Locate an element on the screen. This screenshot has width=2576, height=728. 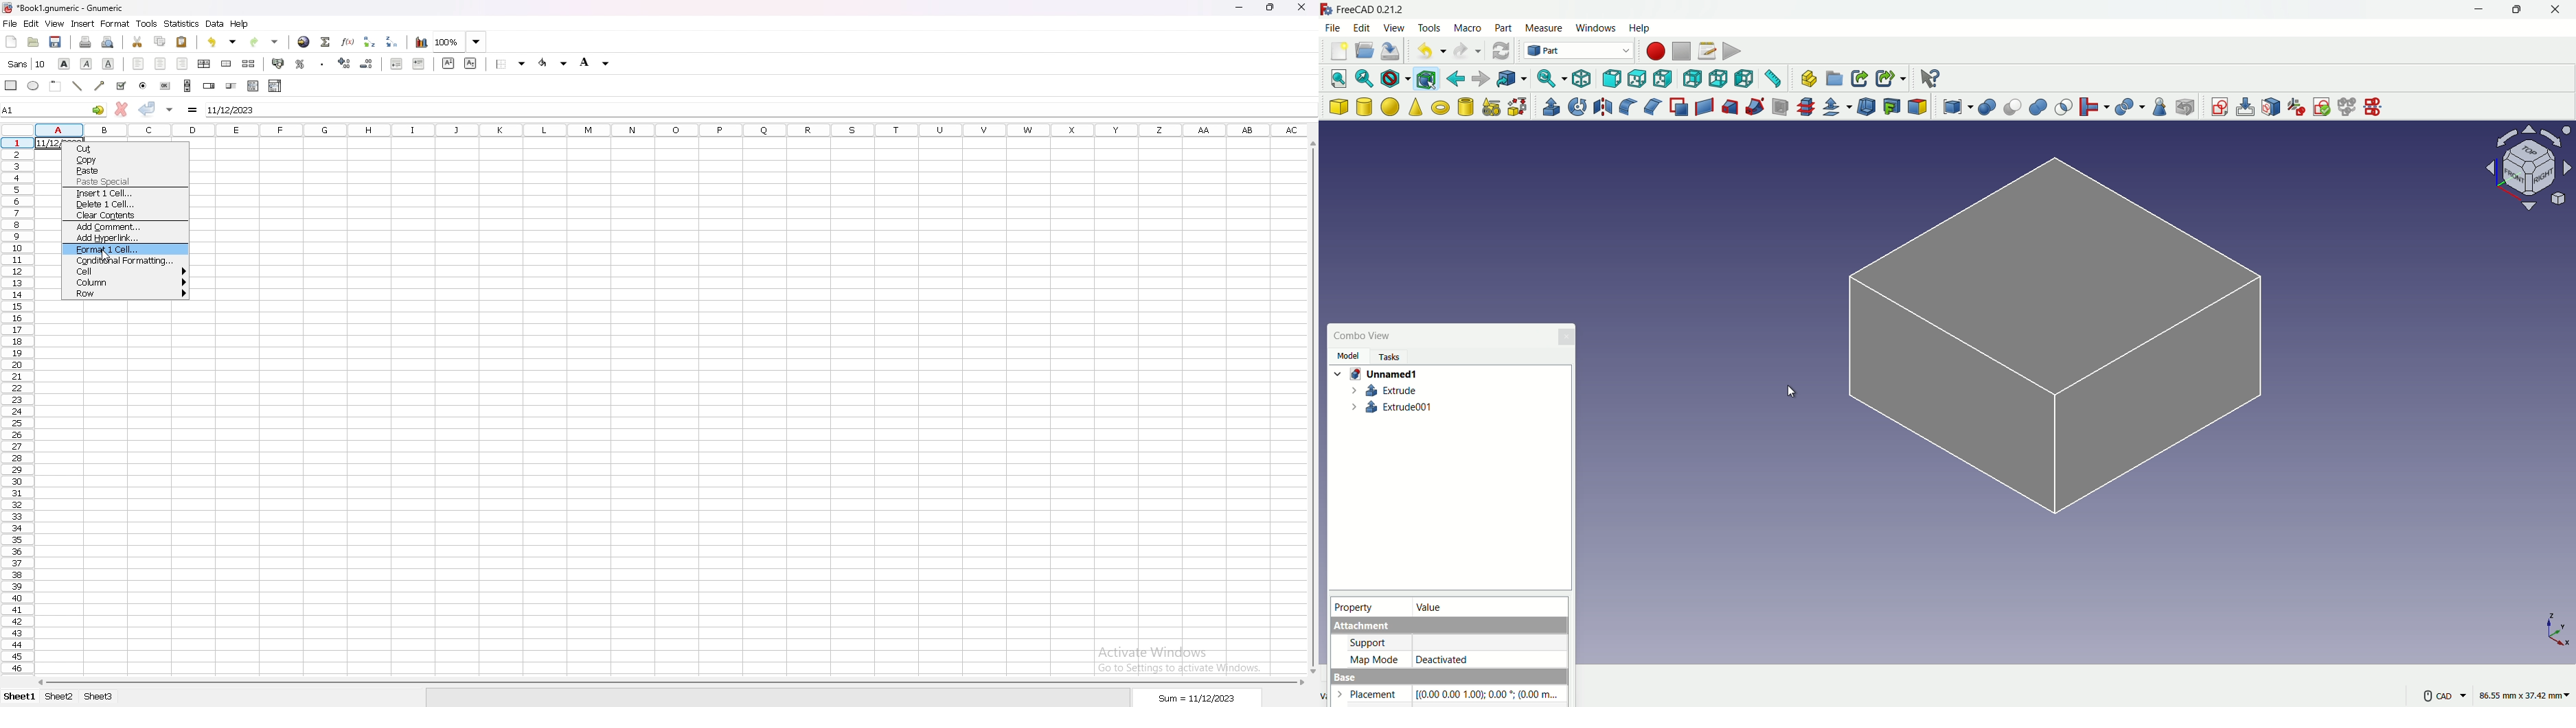
sum is located at coordinates (1196, 698).